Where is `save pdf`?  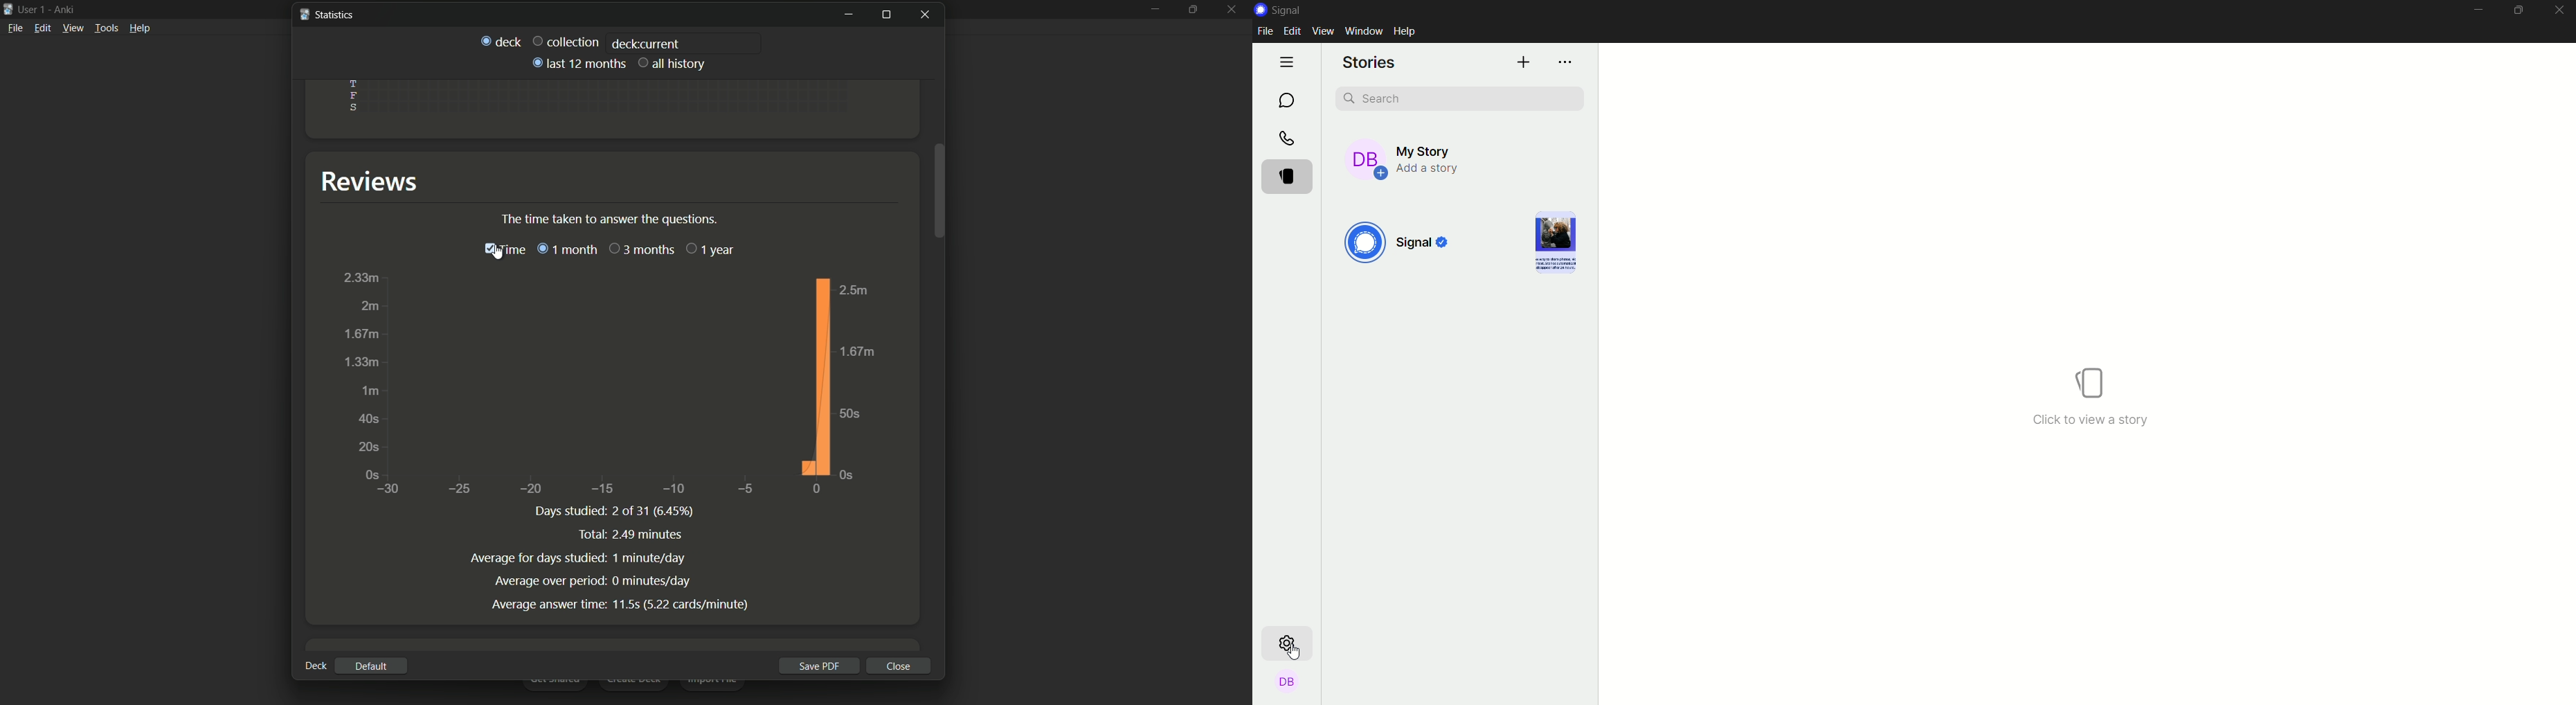
save pdf is located at coordinates (817, 666).